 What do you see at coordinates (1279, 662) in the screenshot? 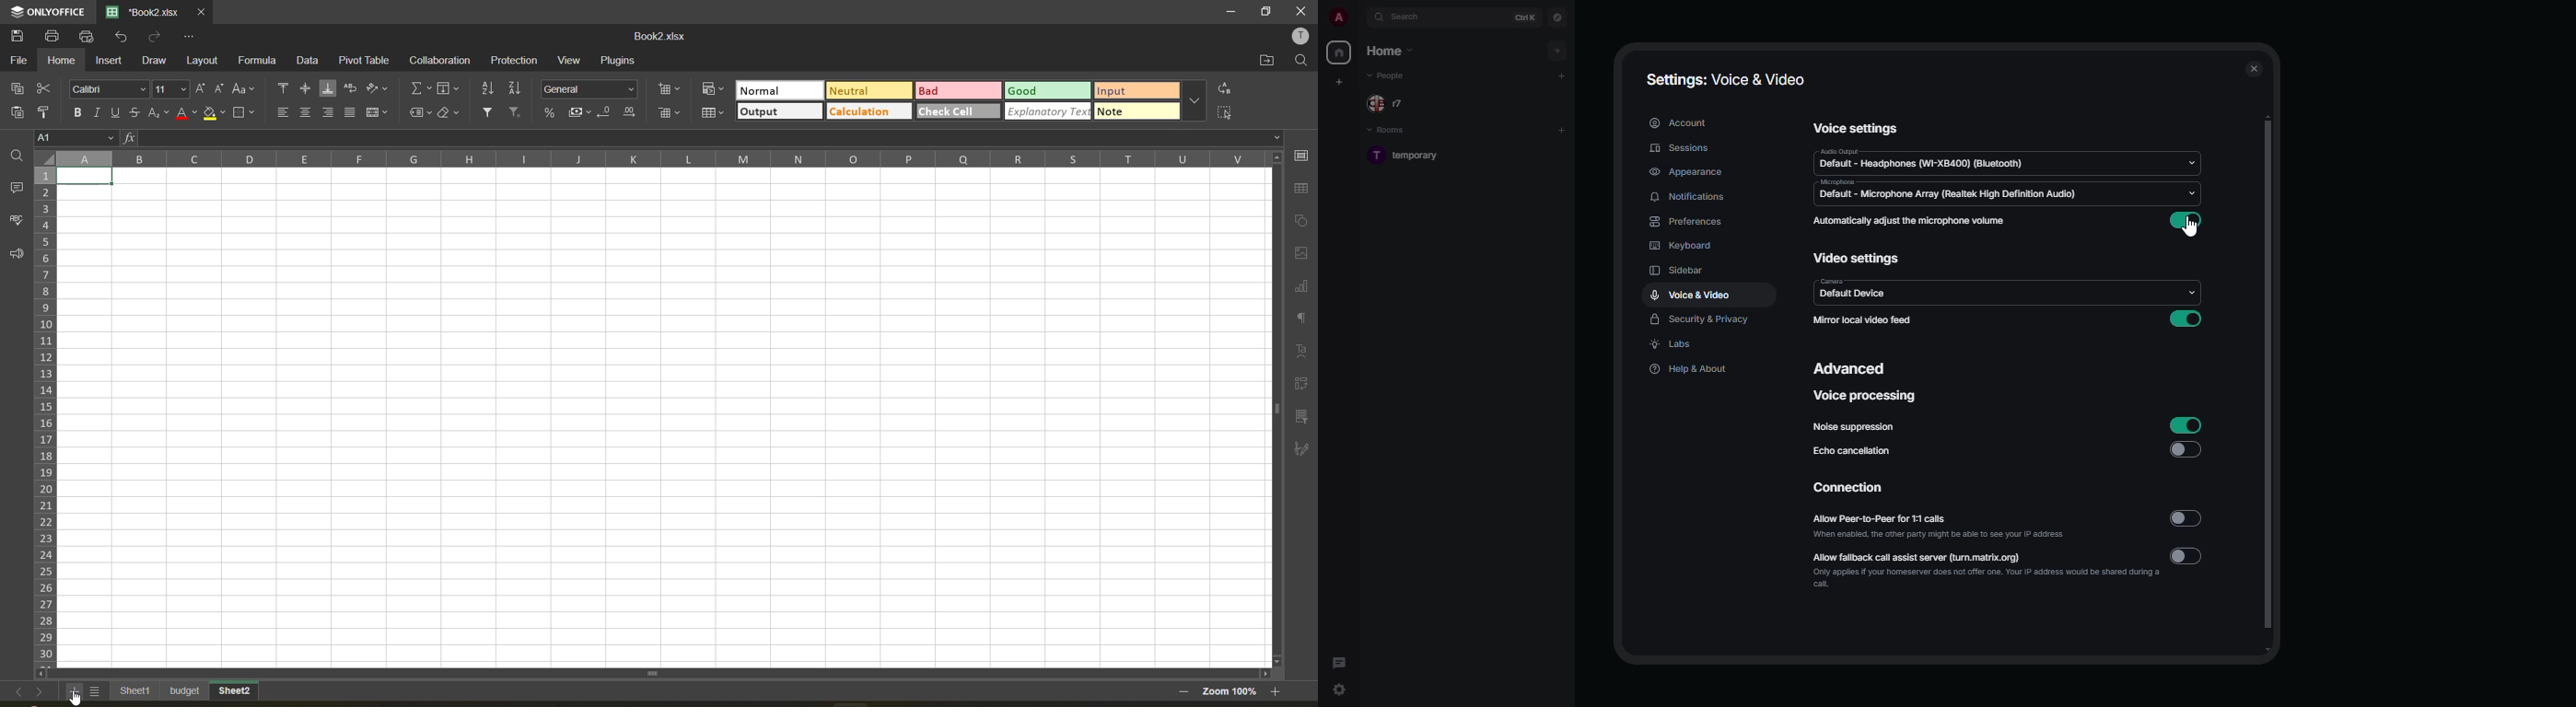
I see `scroll down` at bounding box center [1279, 662].